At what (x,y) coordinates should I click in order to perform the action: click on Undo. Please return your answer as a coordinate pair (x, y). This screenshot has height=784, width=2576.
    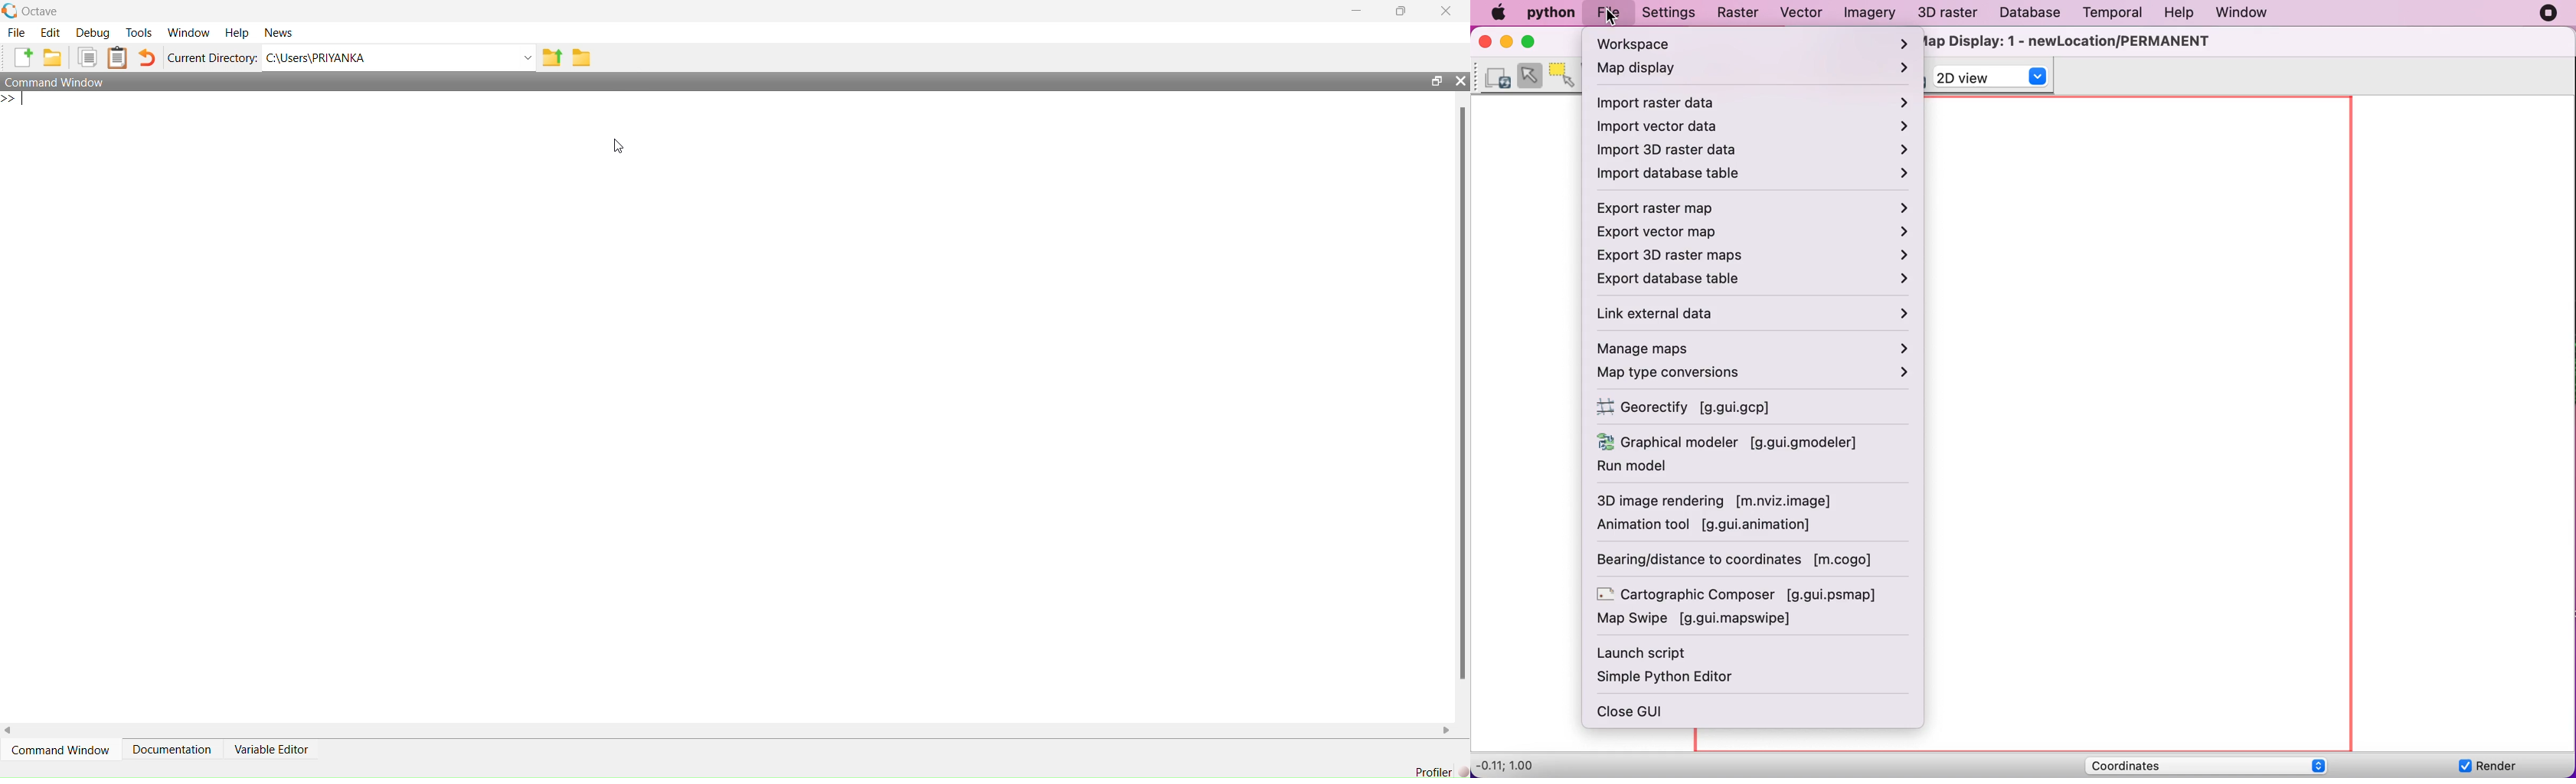
    Looking at the image, I should click on (148, 57).